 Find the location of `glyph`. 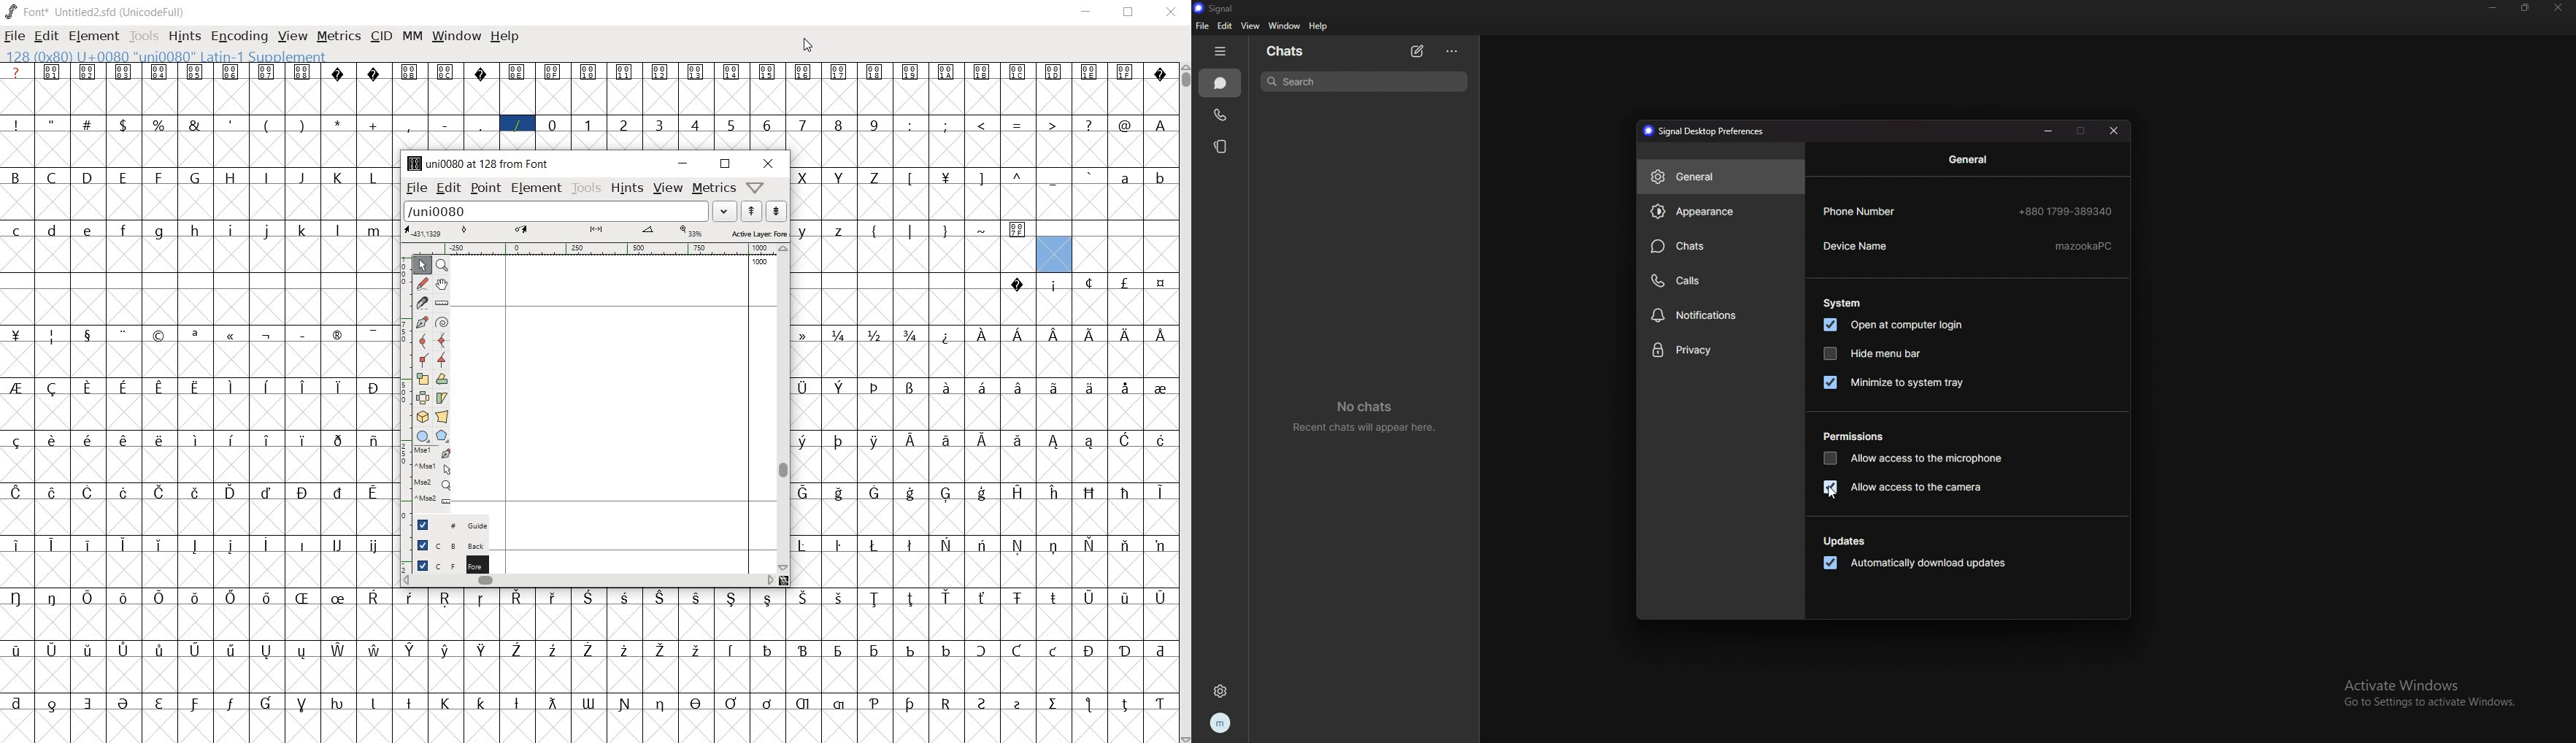

glyph is located at coordinates (124, 335).